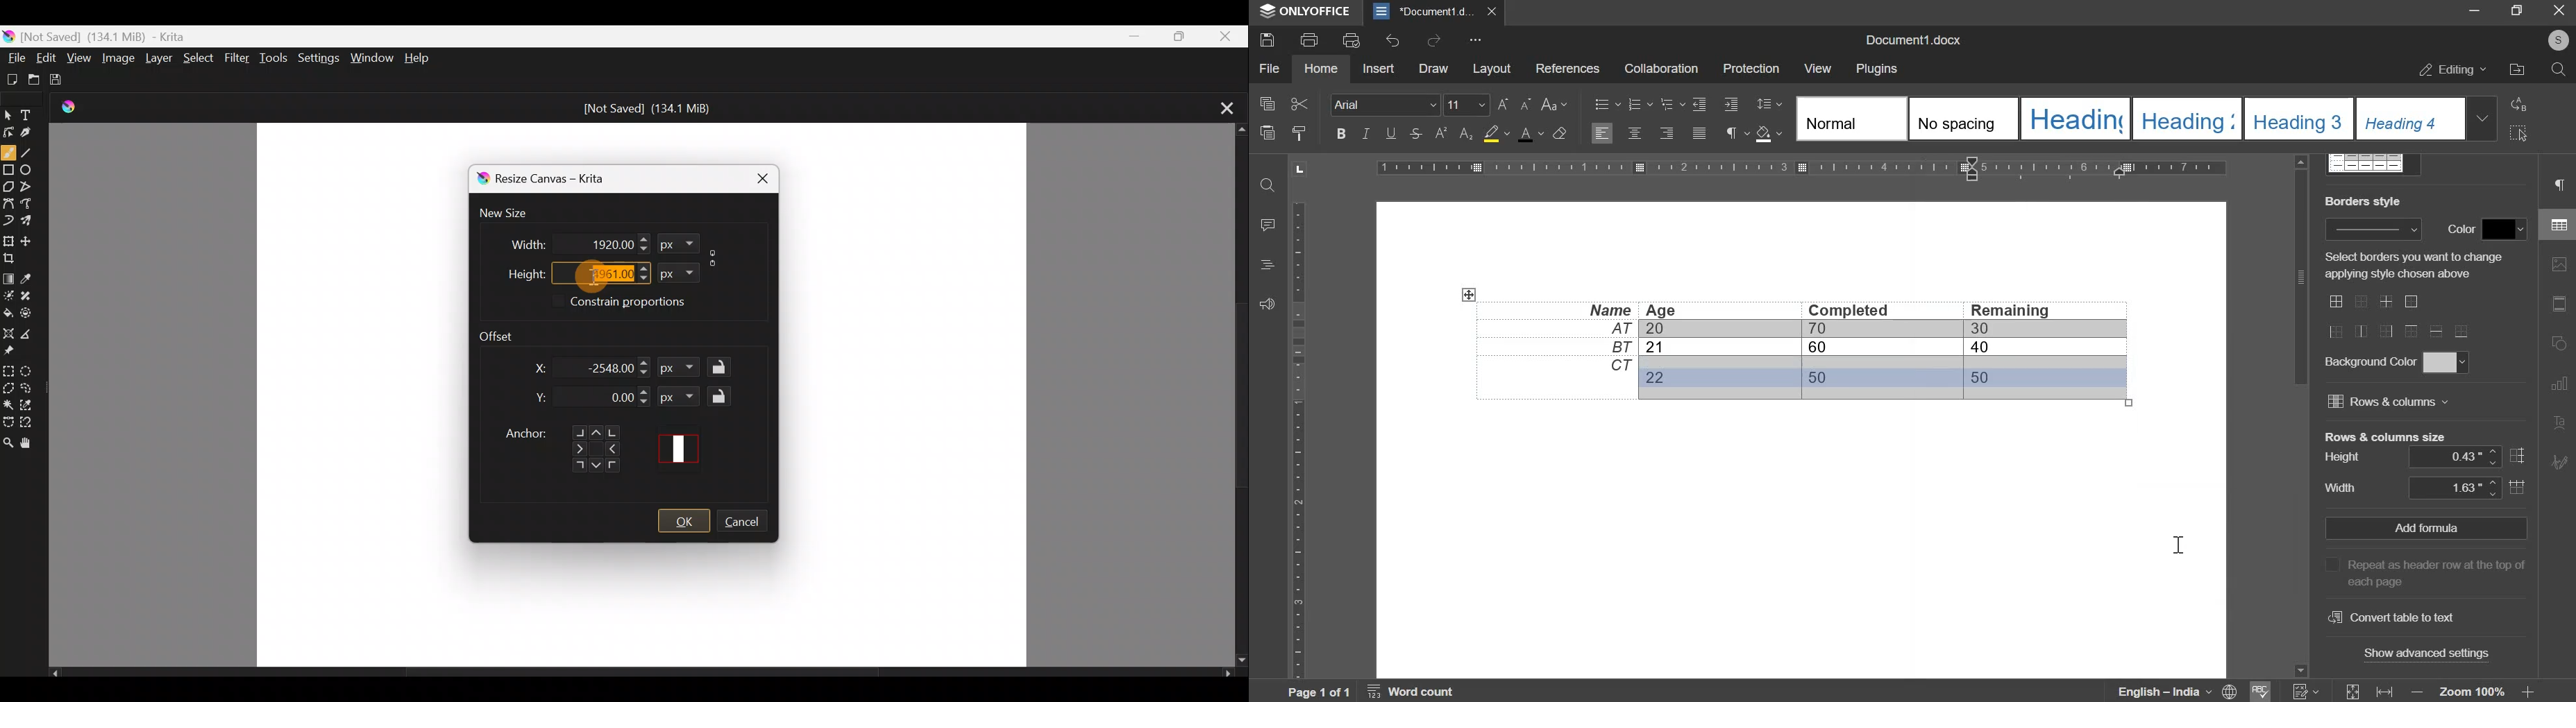 The height and width of the screenshot is (728, 2576). I want to click on Smart patch tool, so click(31, 294).